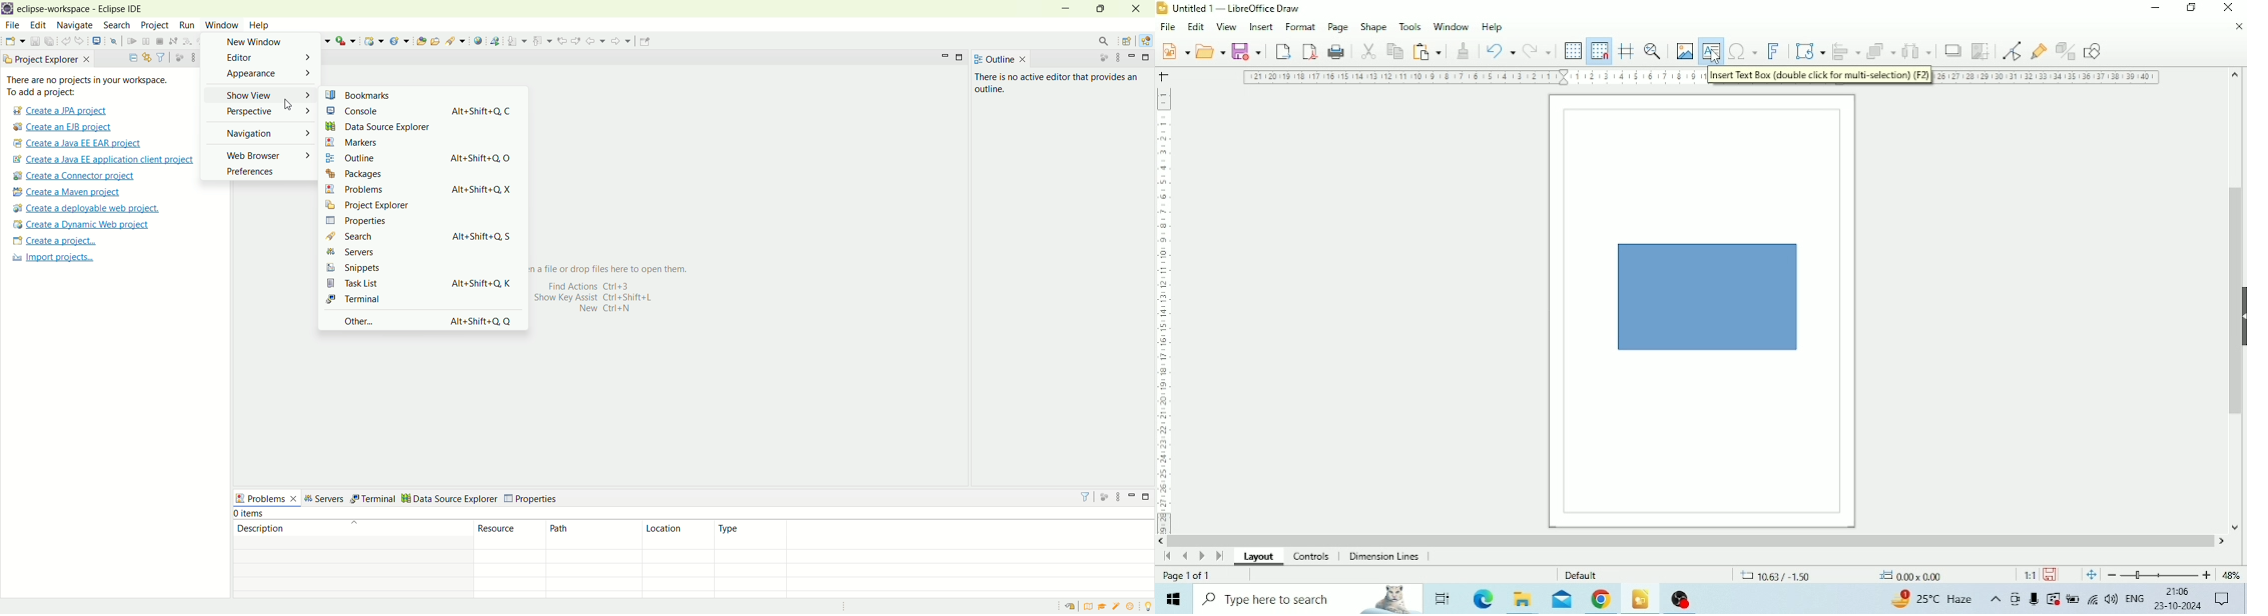 The height and width of the screenshot is (616, 2268). I want to click on maximize, so click(1102, 9).